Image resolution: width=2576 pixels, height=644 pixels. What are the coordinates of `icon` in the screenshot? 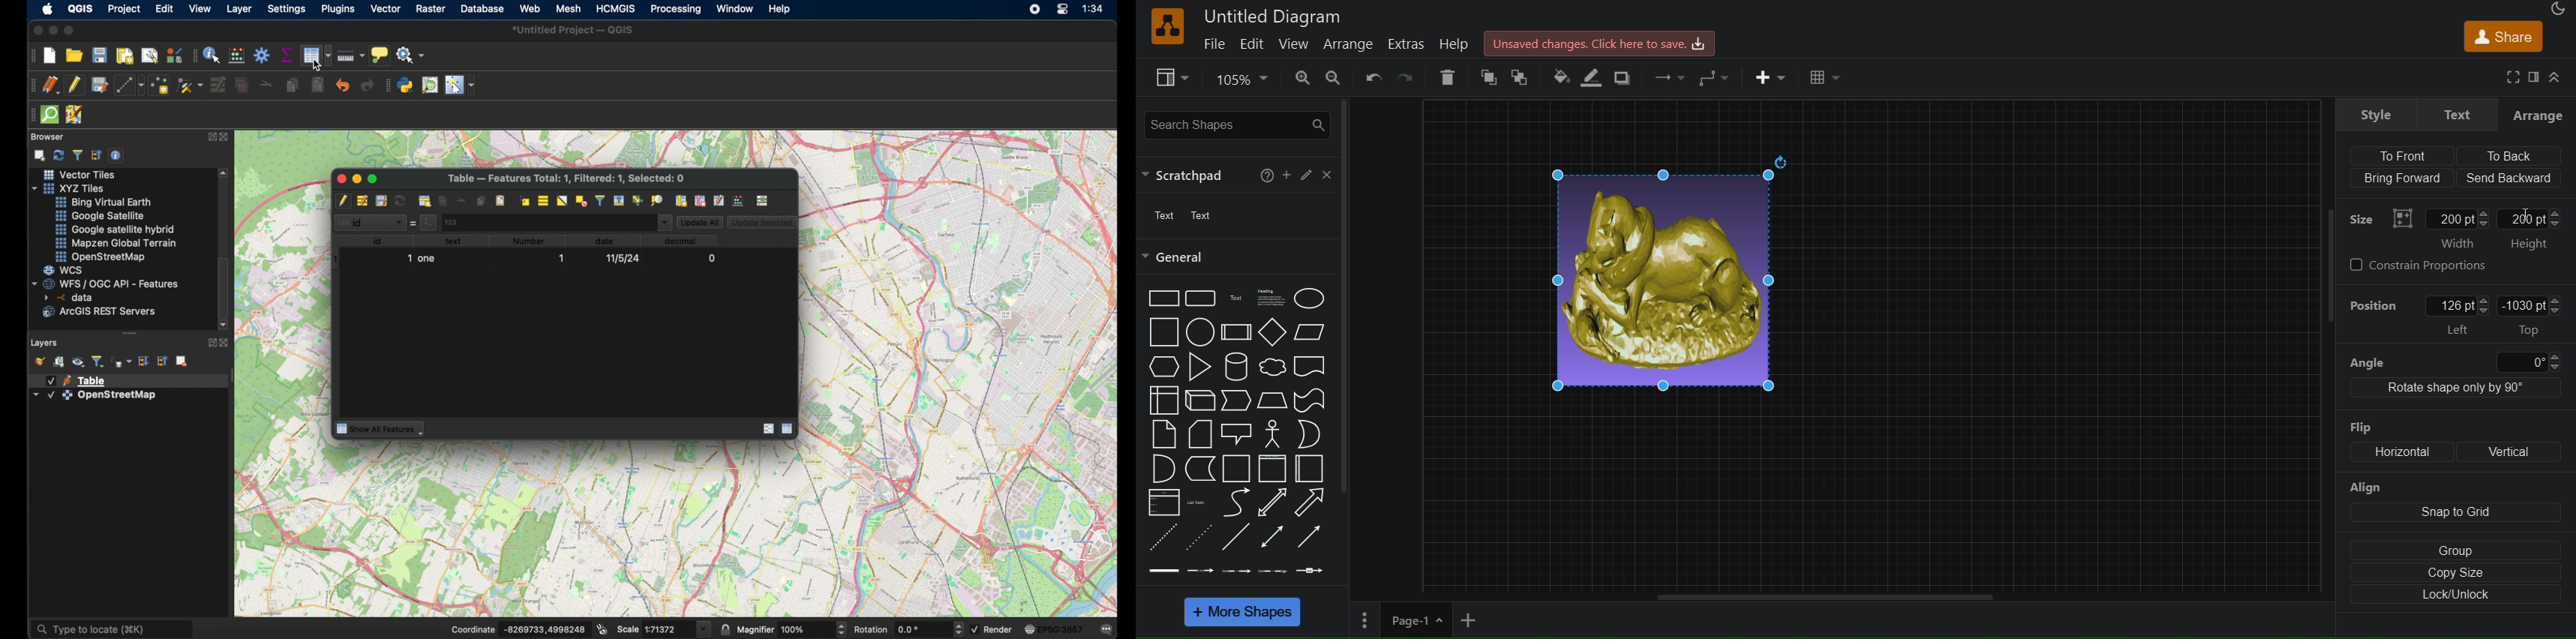 It's located at (1029, 629).